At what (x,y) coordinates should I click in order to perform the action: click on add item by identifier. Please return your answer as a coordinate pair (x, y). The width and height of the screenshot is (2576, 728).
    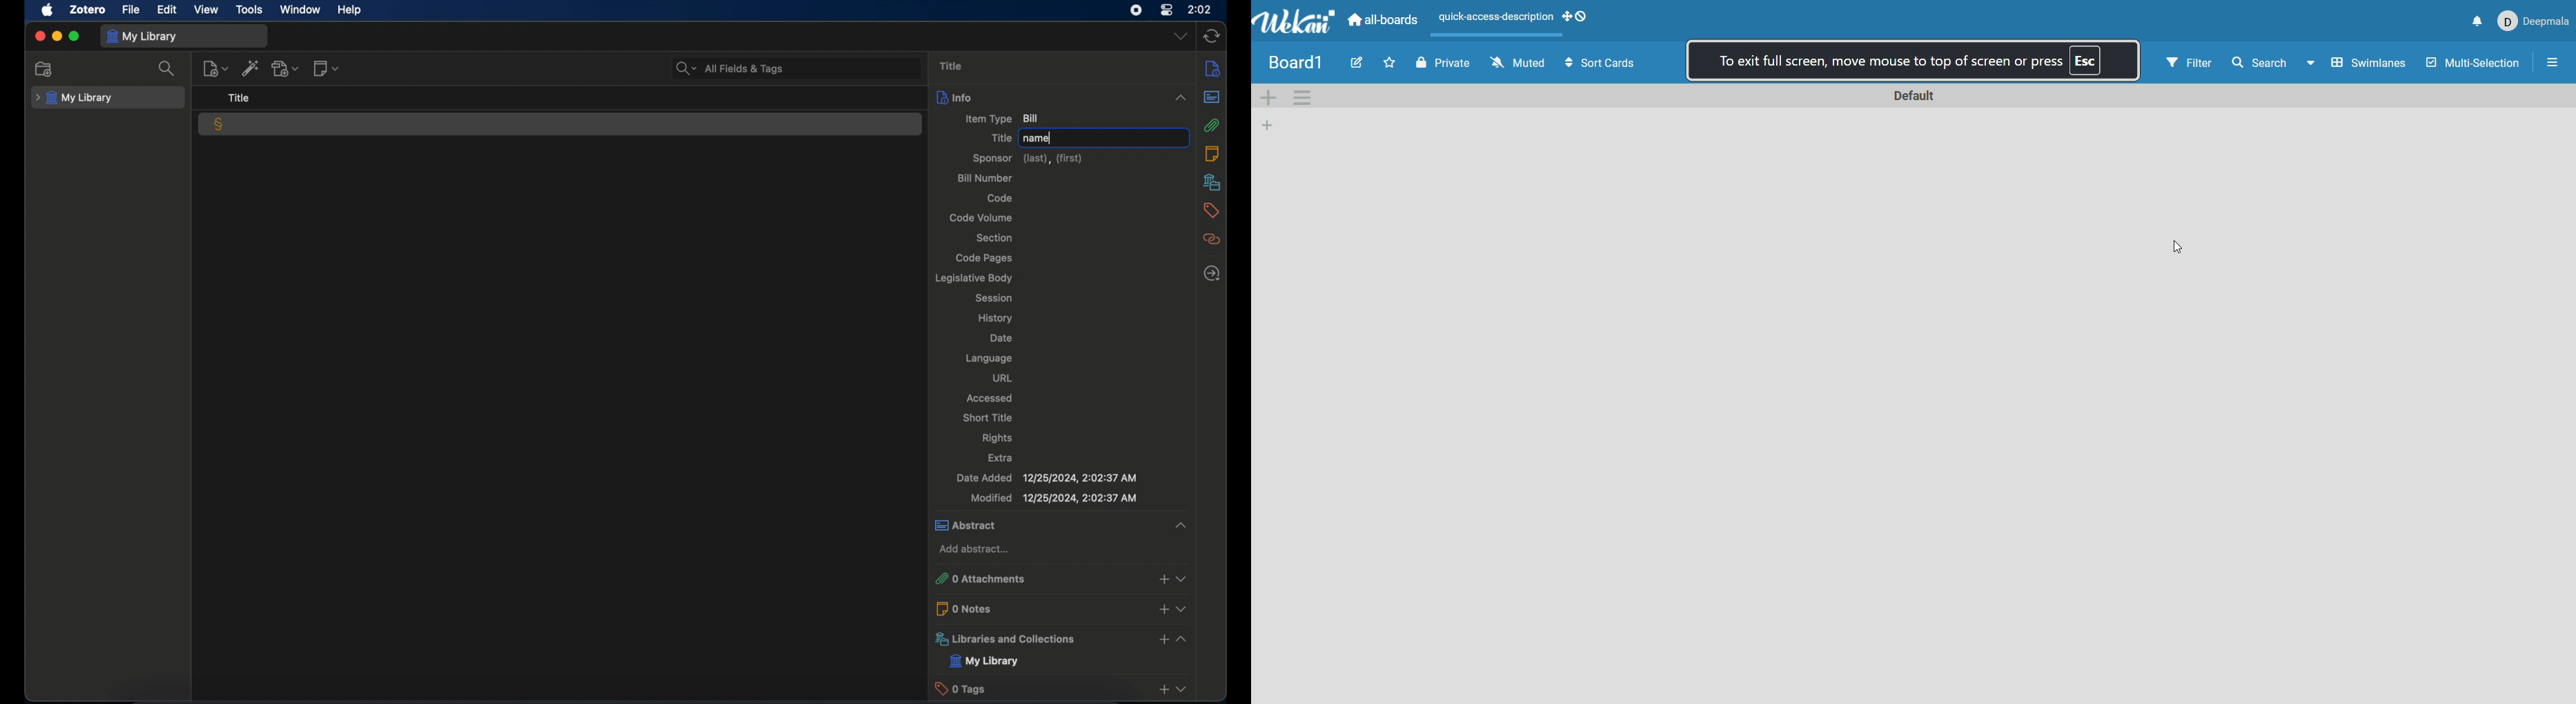
    Looking at the image, I should click on (250, 68).